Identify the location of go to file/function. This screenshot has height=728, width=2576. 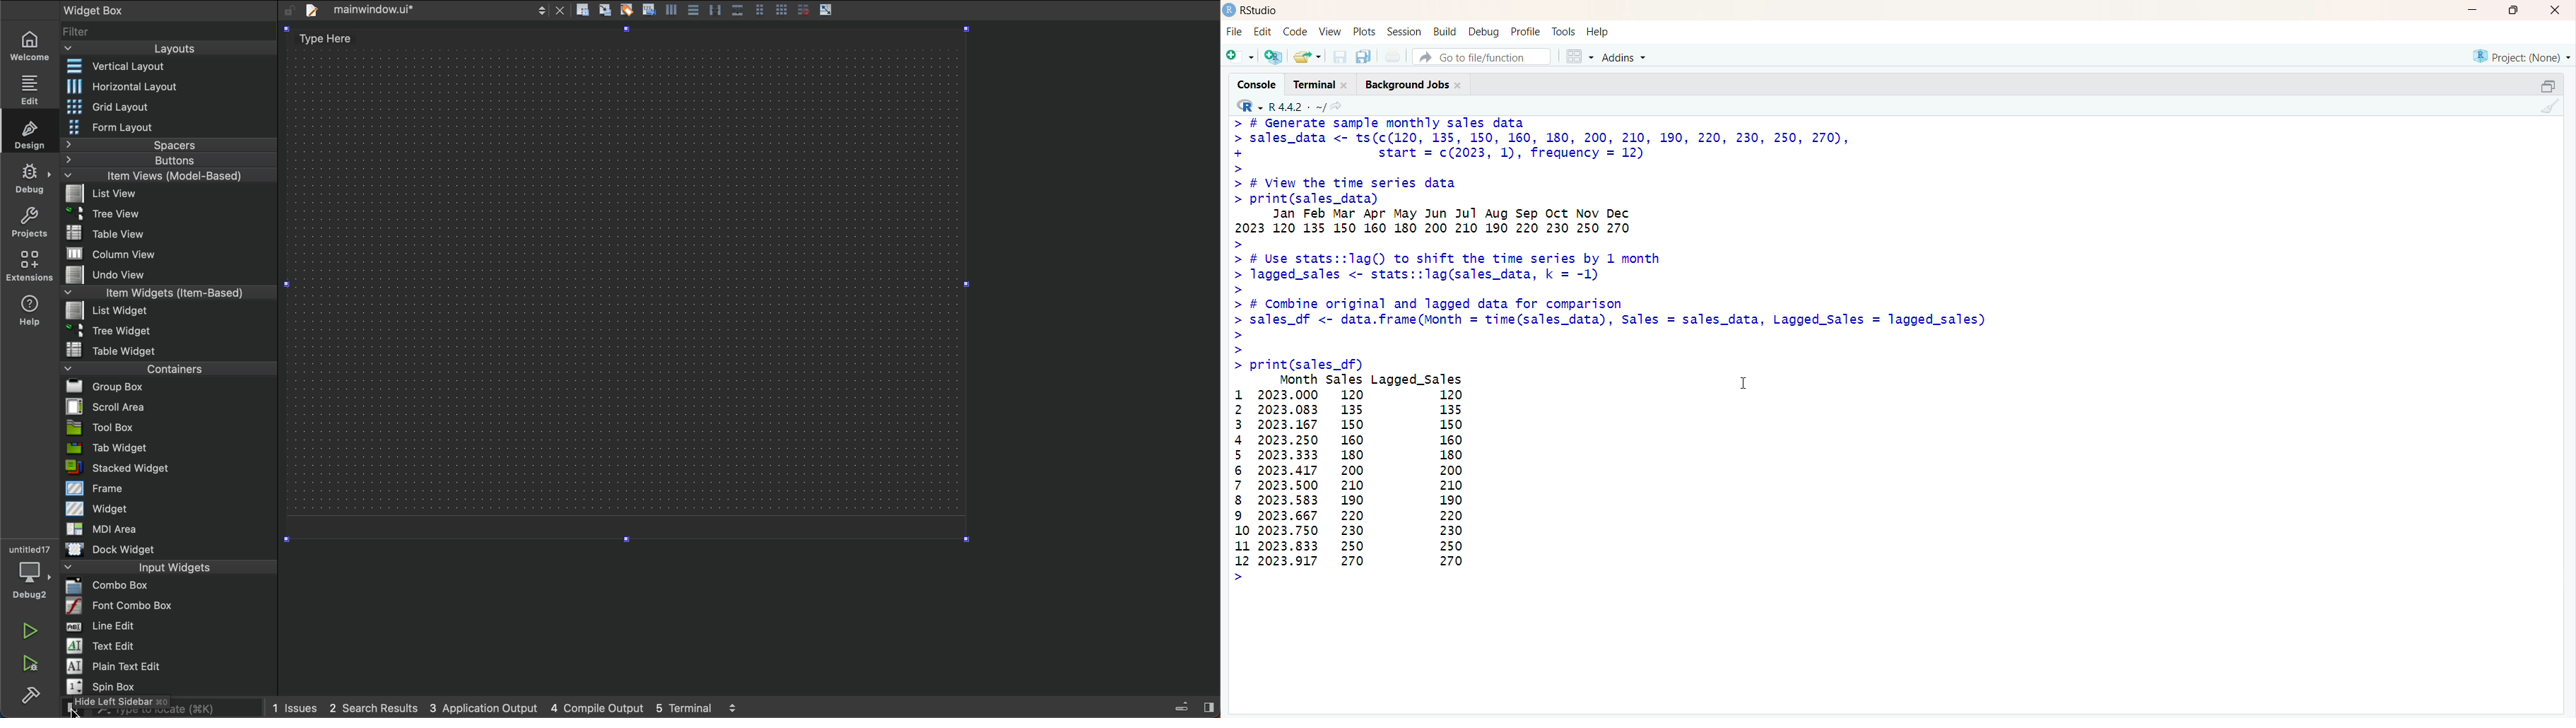
(1476, 57).